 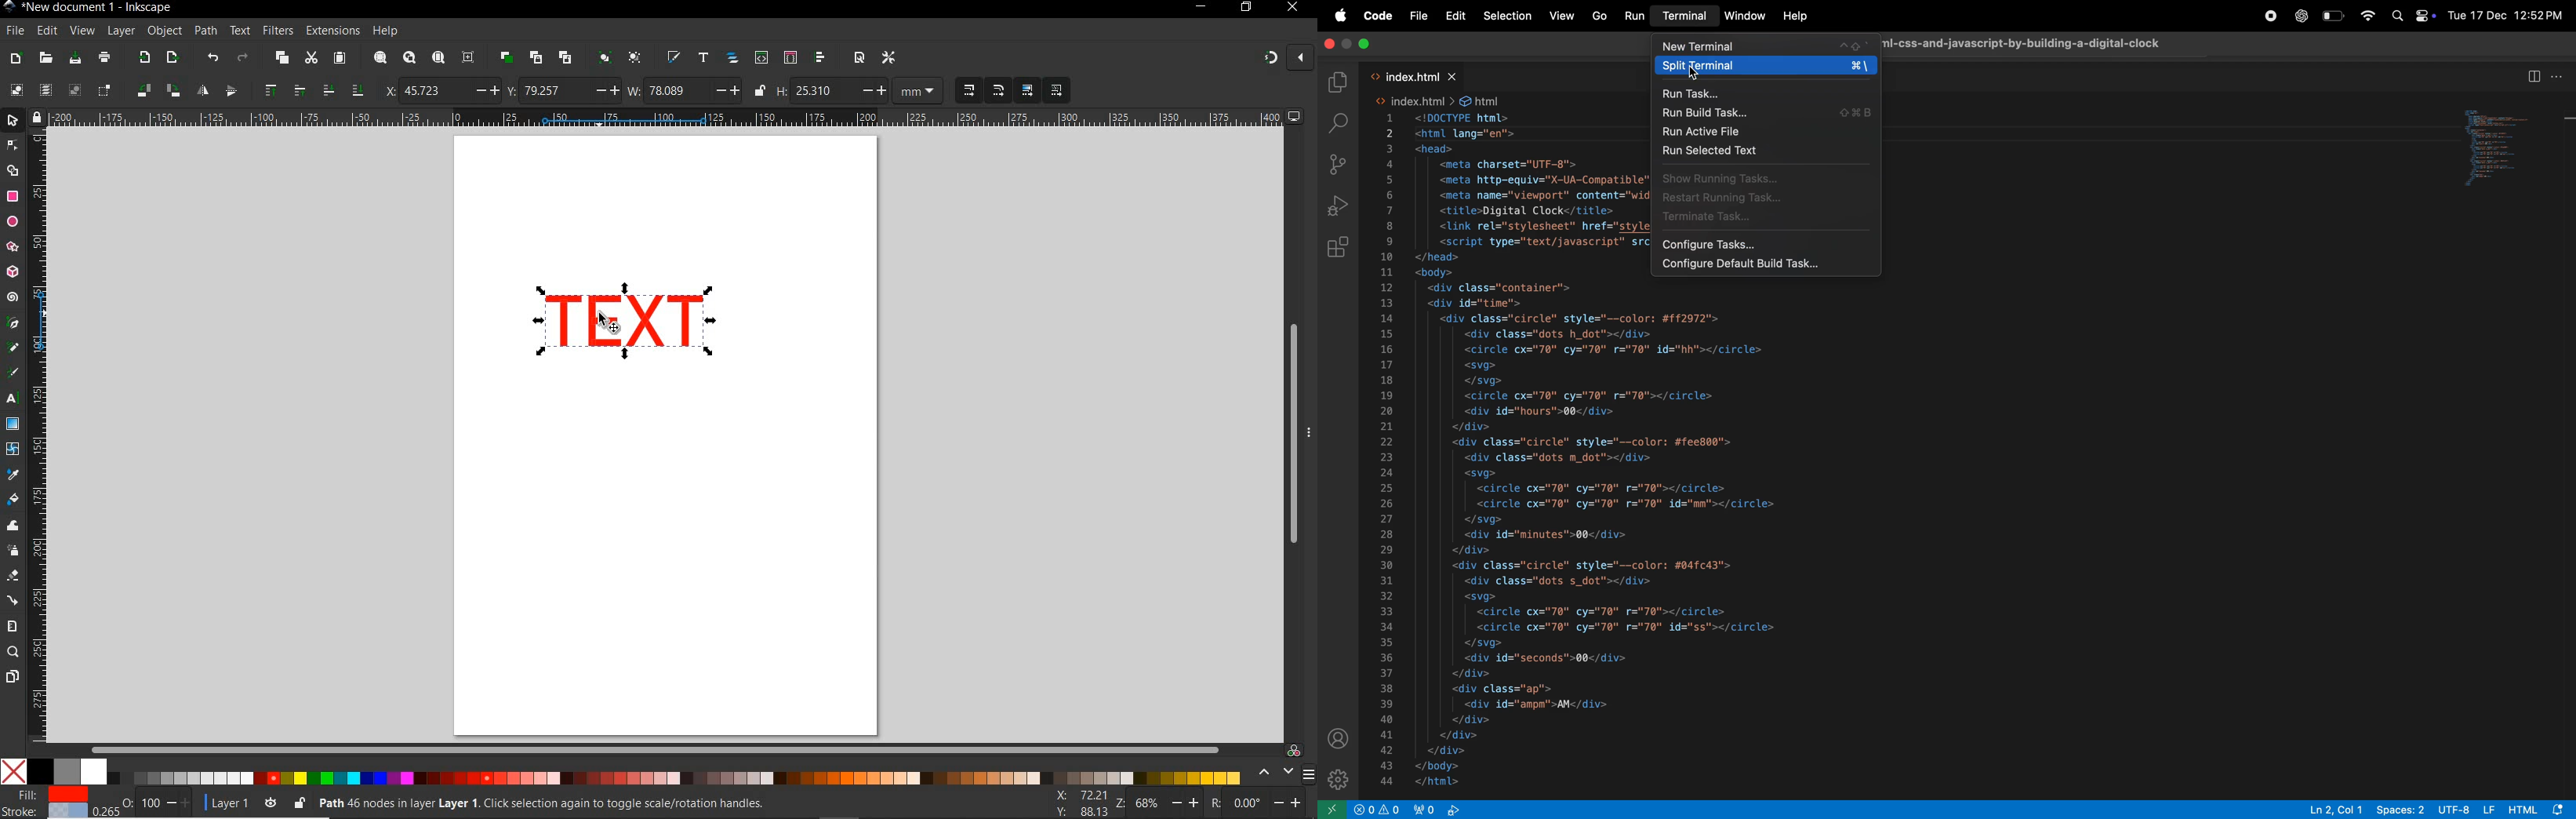 What do you see at coordinates (1265, 803) in the screenshot?
I see `` at bounding box center [1265, 803].